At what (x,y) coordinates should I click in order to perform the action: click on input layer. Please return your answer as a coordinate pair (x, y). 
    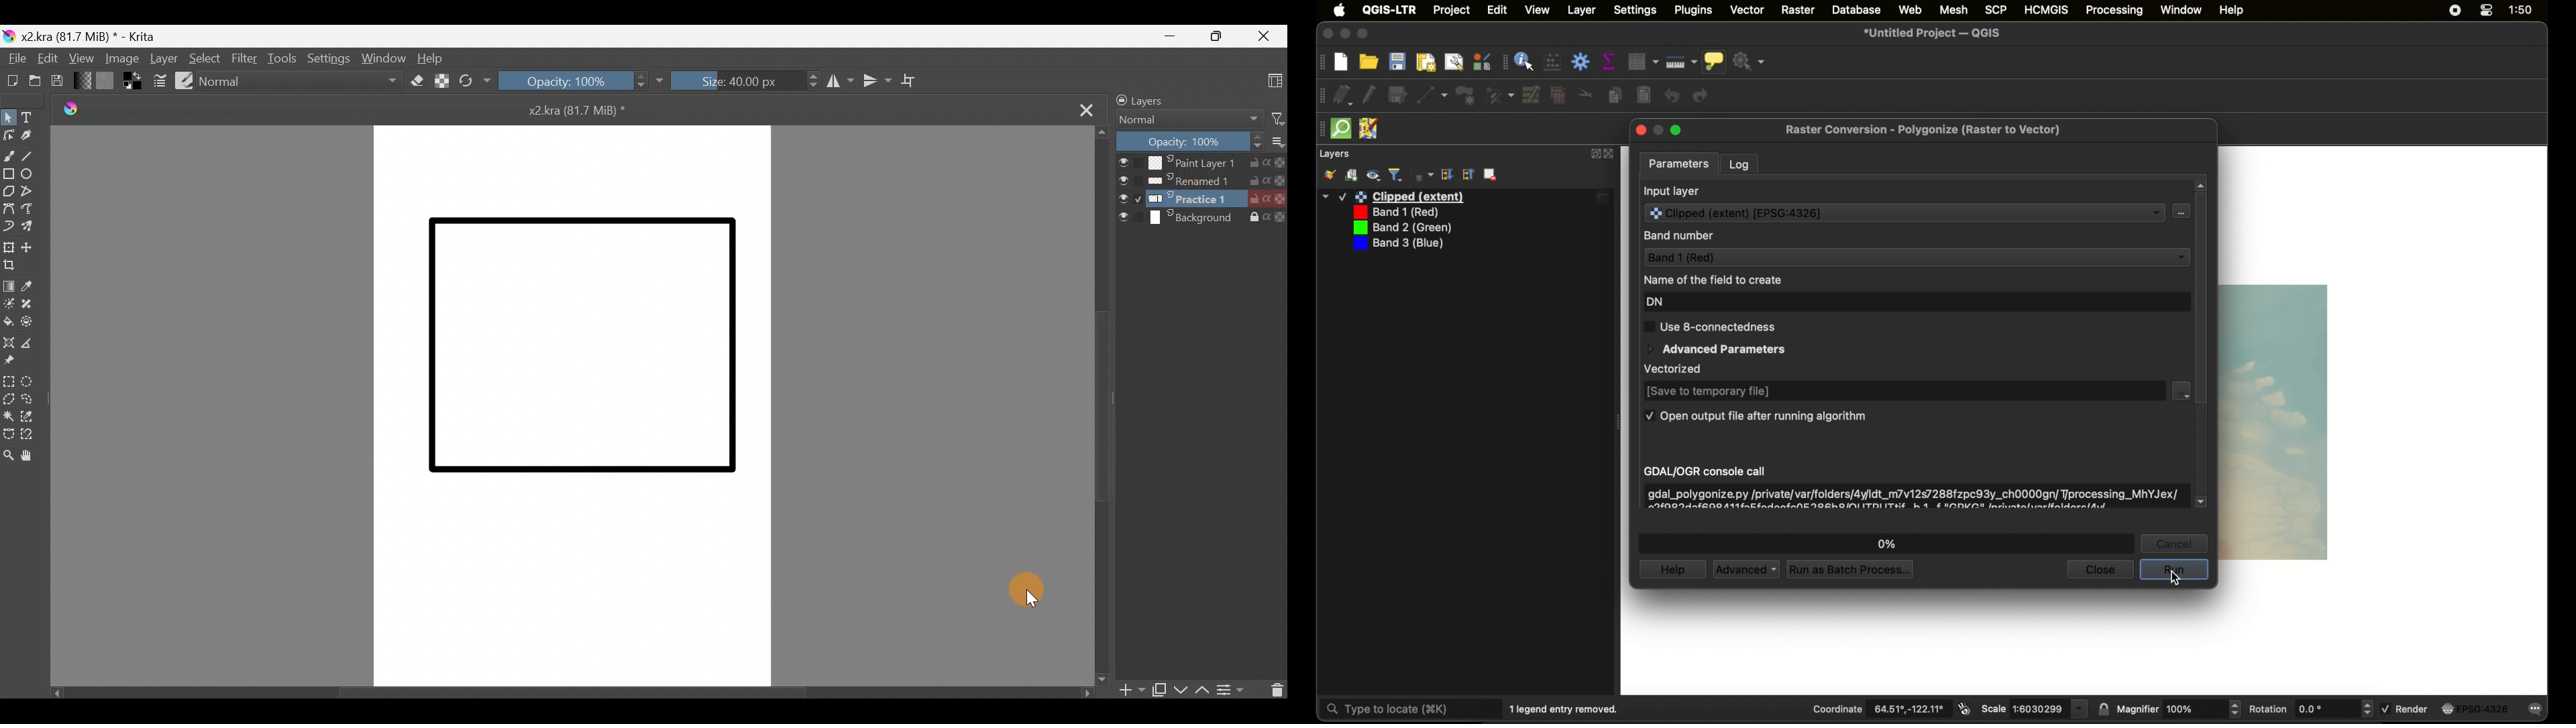
    Looking at the image, I should click on (1672, 192).